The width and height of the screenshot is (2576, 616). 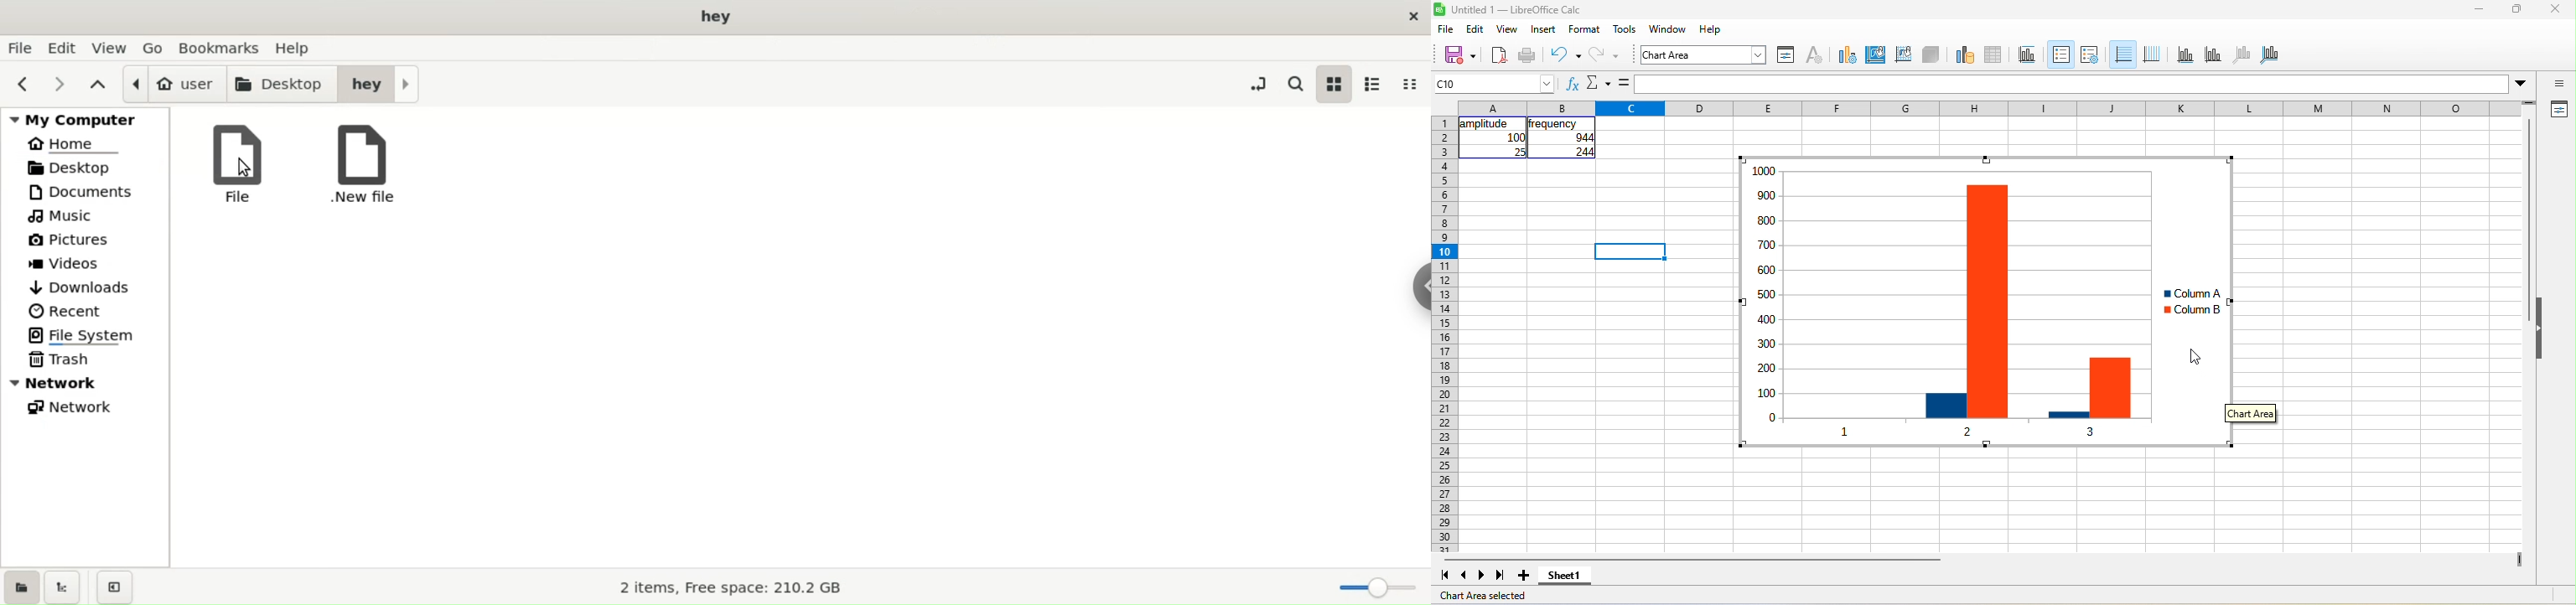 What do you see at coordinates (1703, 54) in the screenshot?
I see `font name` at bounding box center [1703, 54].